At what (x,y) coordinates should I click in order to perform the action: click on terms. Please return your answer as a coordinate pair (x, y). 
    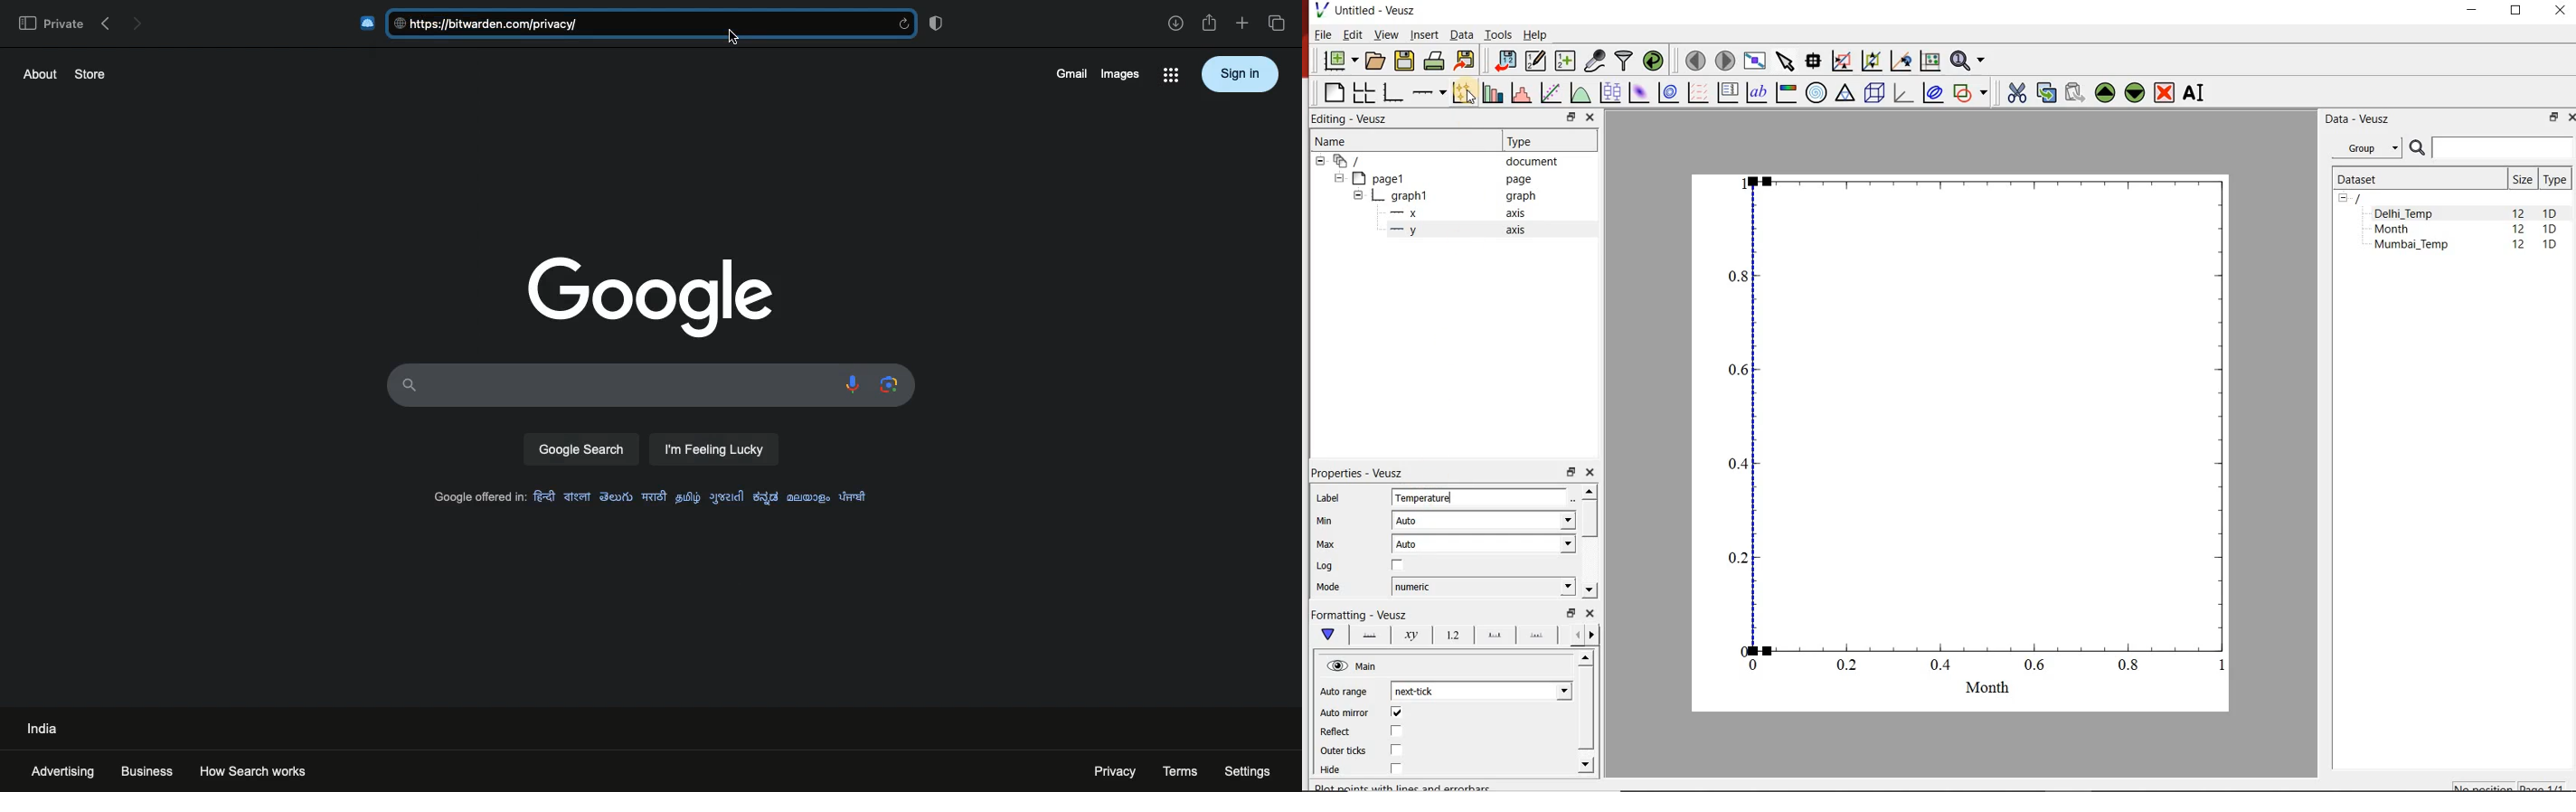
    Looking at the image, I should click on (1181, 769).